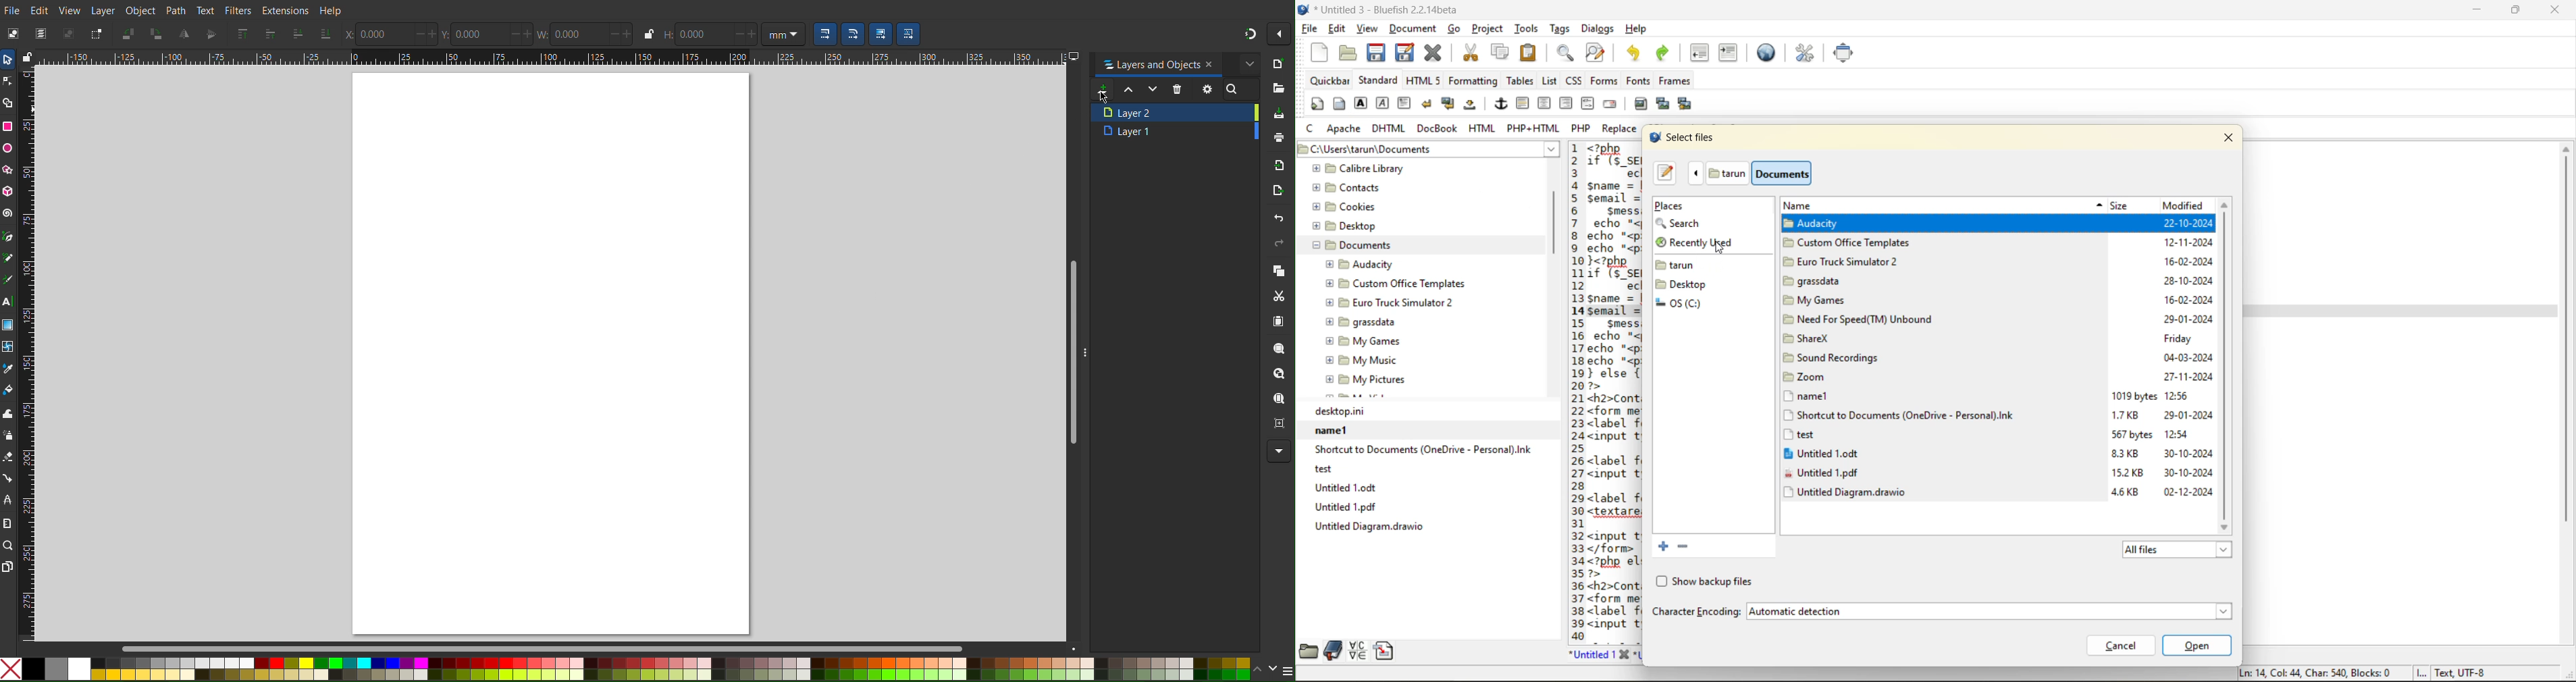  What do you see at coordinates (1687, 547) in the screenshot?
I see `remove the selected bookmark` at bounding box center [1687, 547].